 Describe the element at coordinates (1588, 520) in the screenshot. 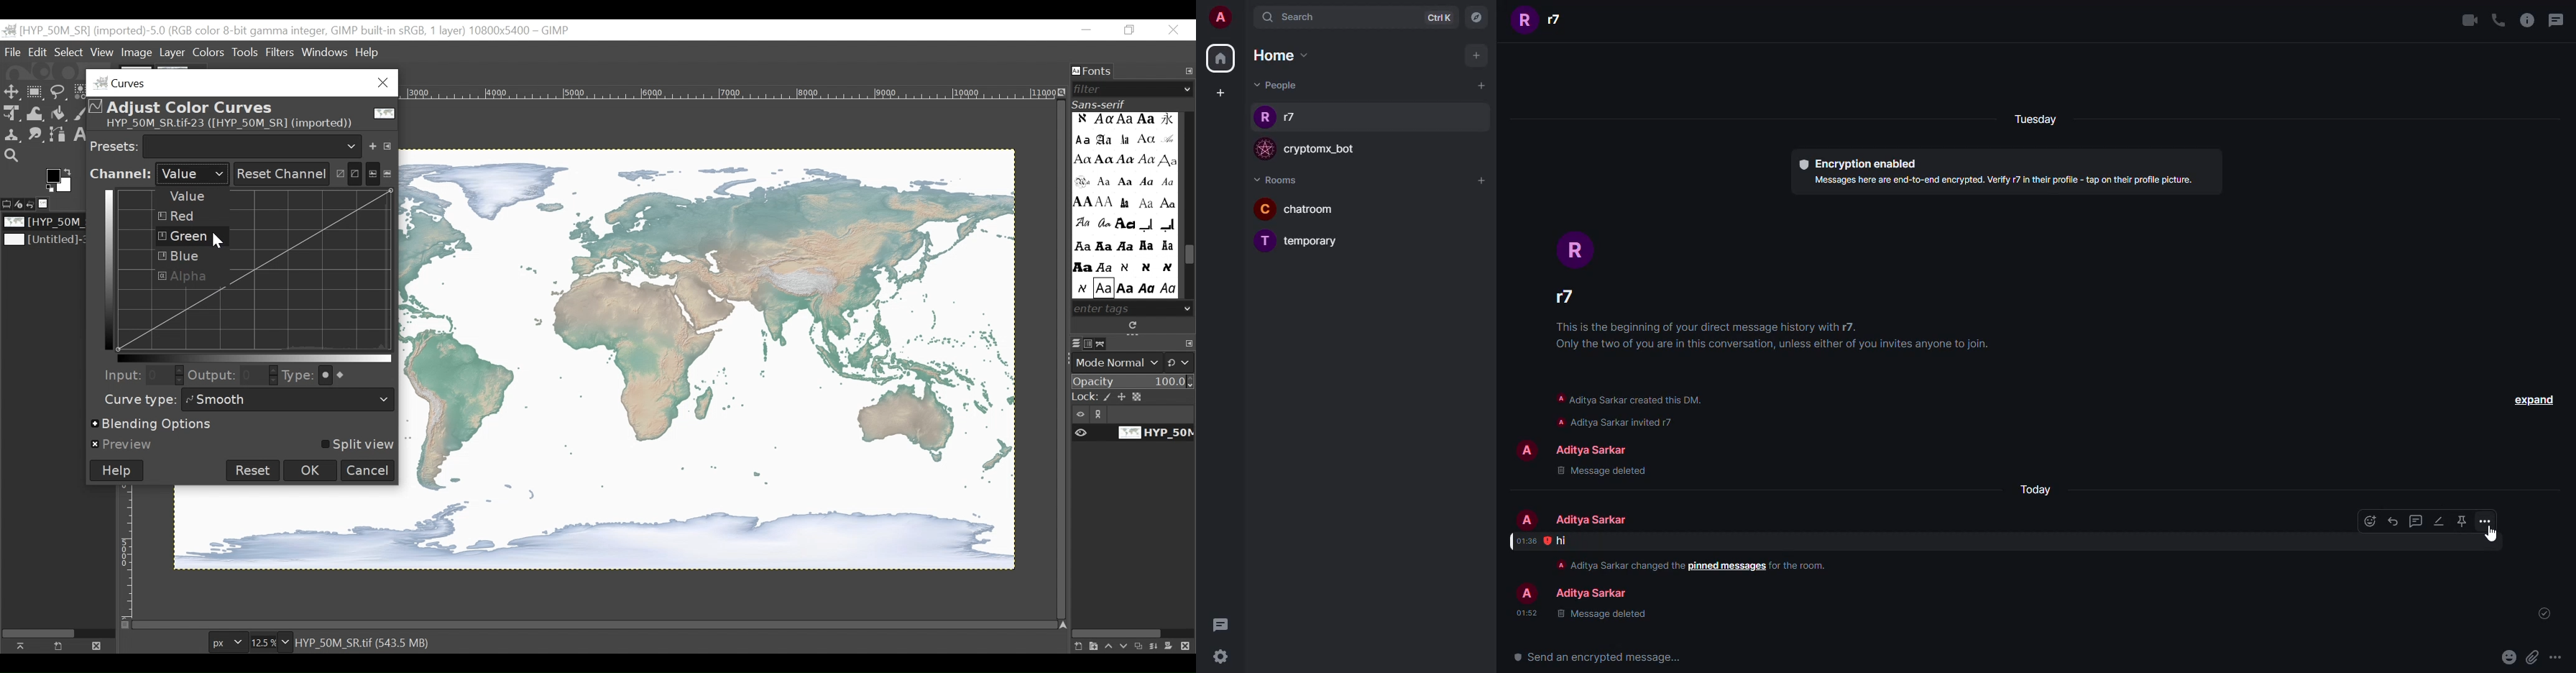

I see `people` at that location.